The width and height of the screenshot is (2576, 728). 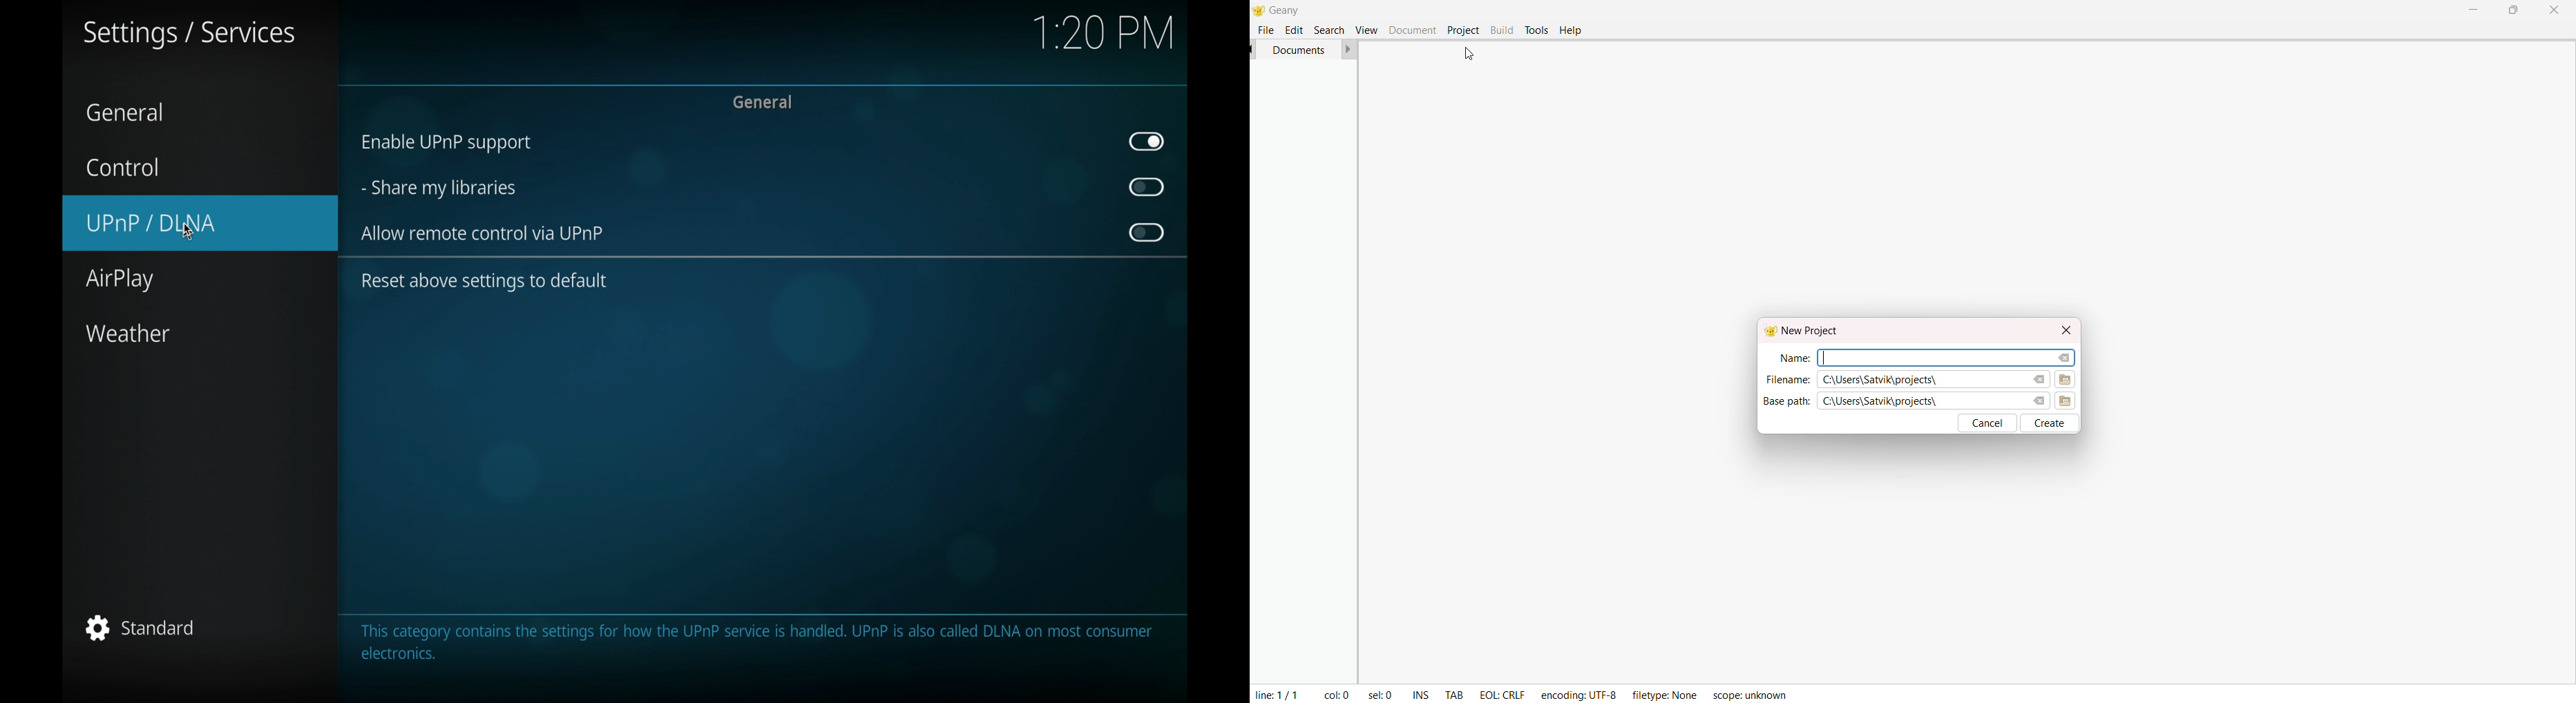 I want to click on reset above settings to default, so click(x=484, y=282).